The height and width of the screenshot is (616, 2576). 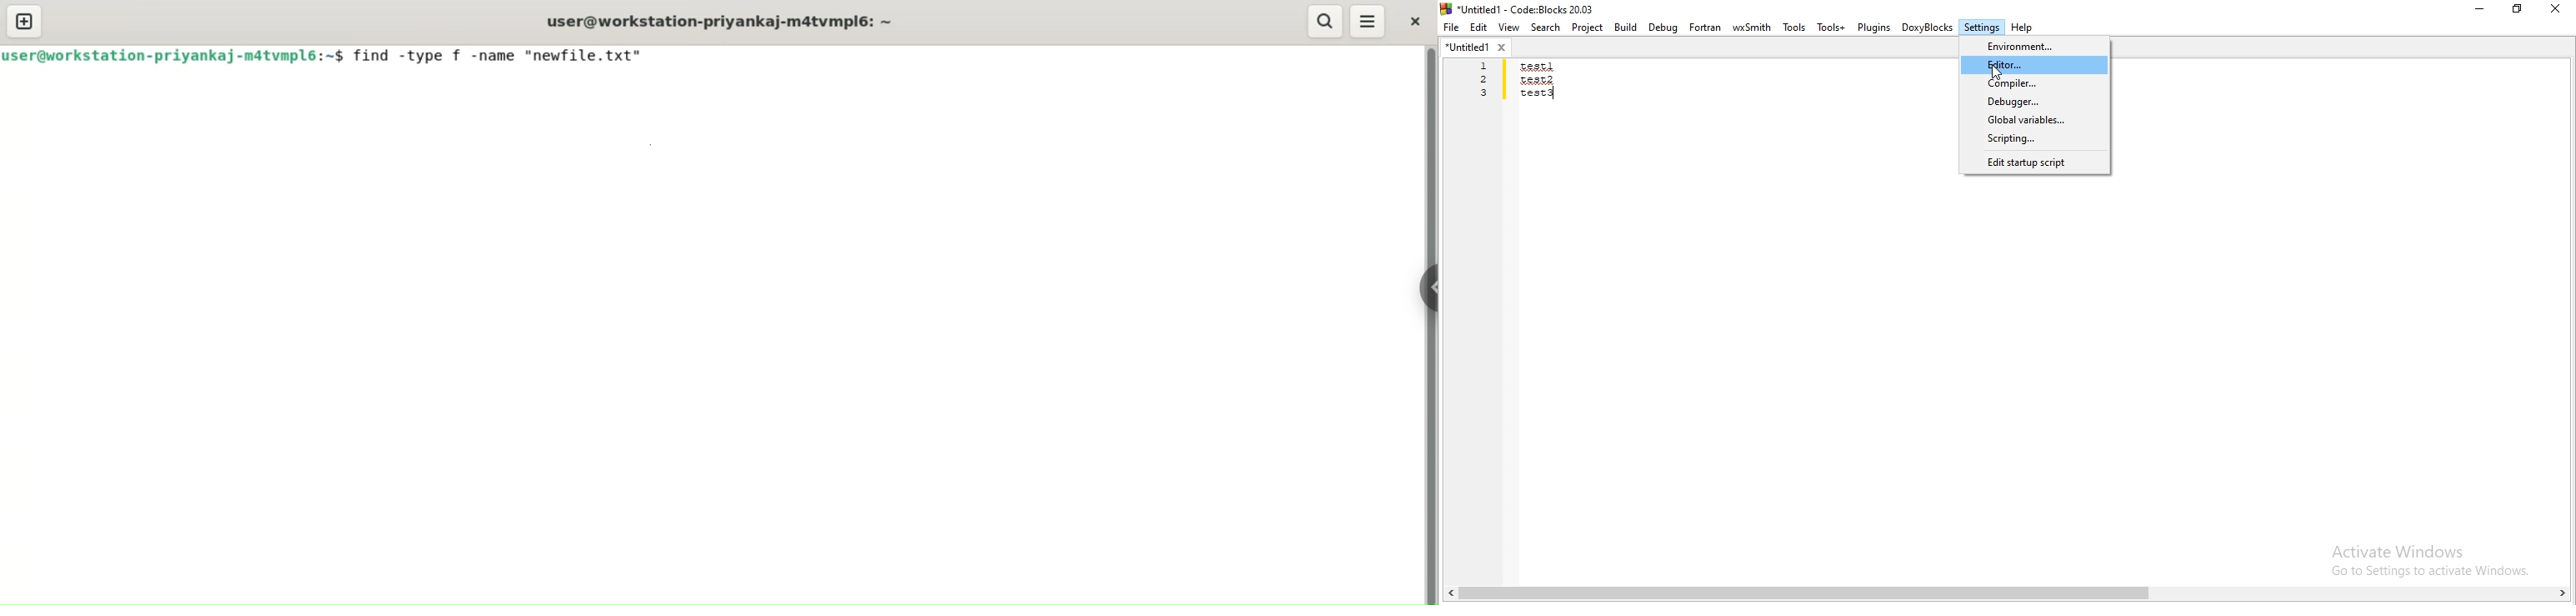 What do you see at coordinates (1479, 28) in the screenshot?
I see `Edit ` at bounding box center [1479, 28].